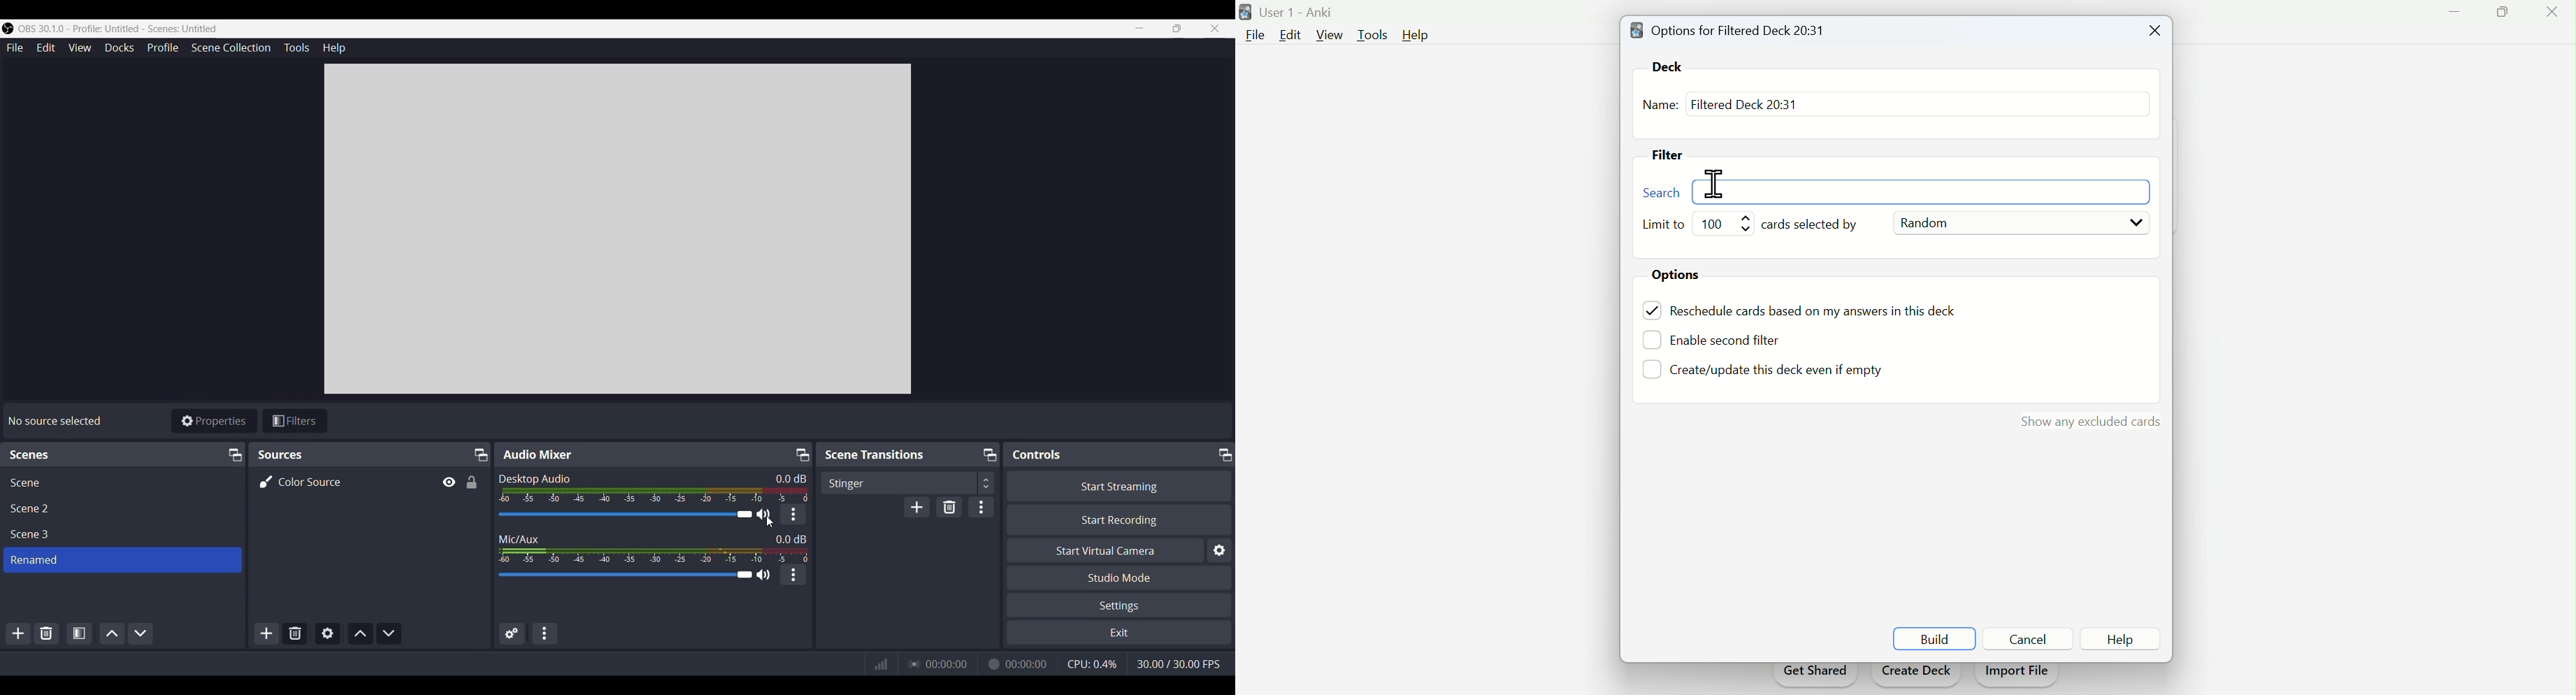 The height and width of the screenshot is (700, 2576). Describe the element at coordinates (15, 48) in the screenshot. I see `File` at that location.